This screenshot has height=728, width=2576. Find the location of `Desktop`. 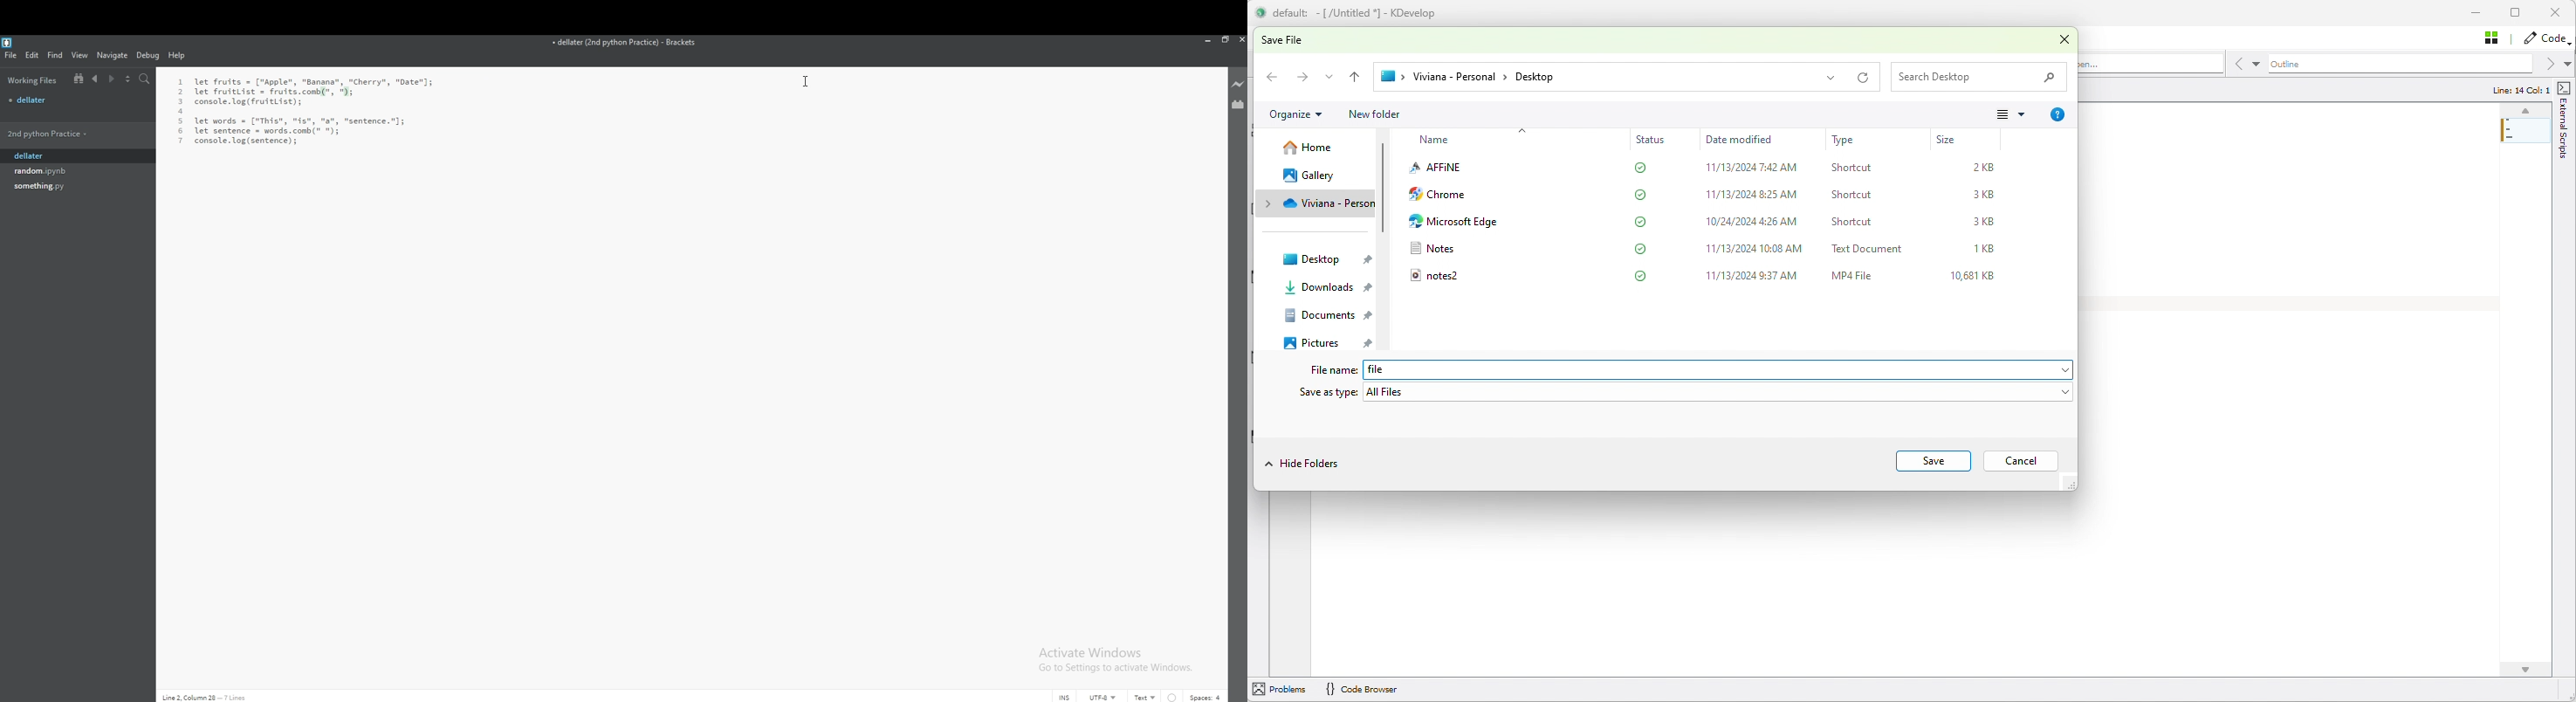

Desktop is located at coordinates (1325, 258).